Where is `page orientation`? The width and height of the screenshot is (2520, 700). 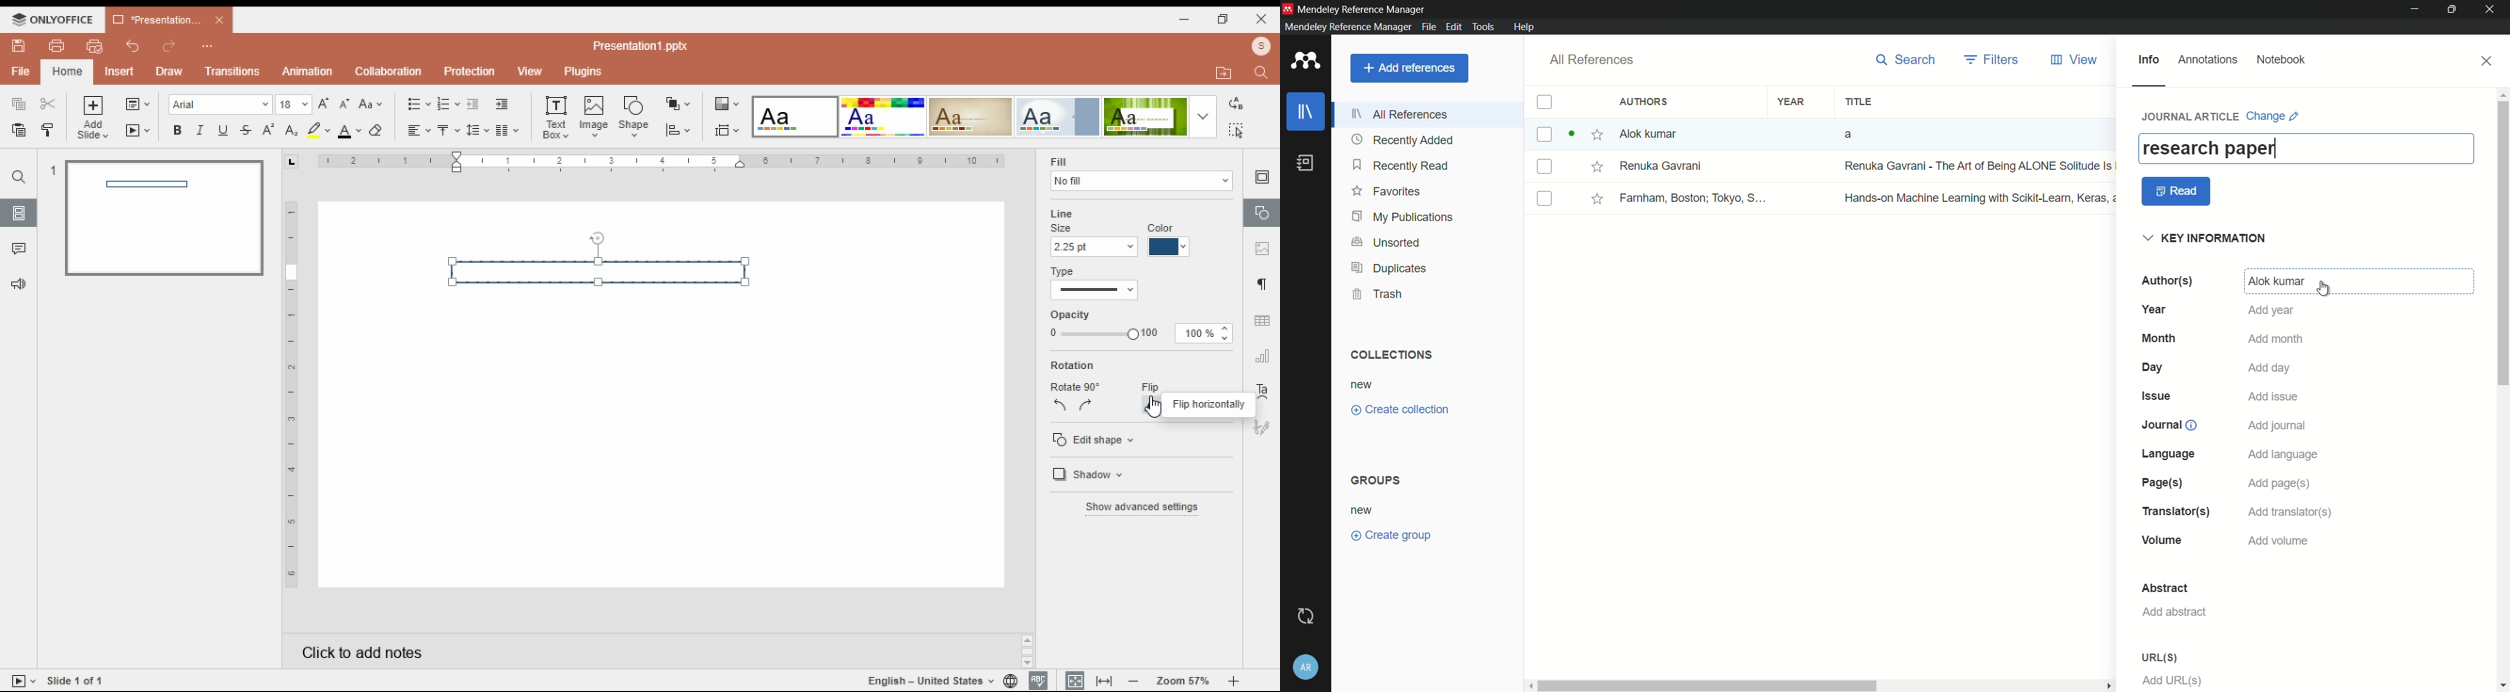 page orientation is located at coordinates (291, 162).